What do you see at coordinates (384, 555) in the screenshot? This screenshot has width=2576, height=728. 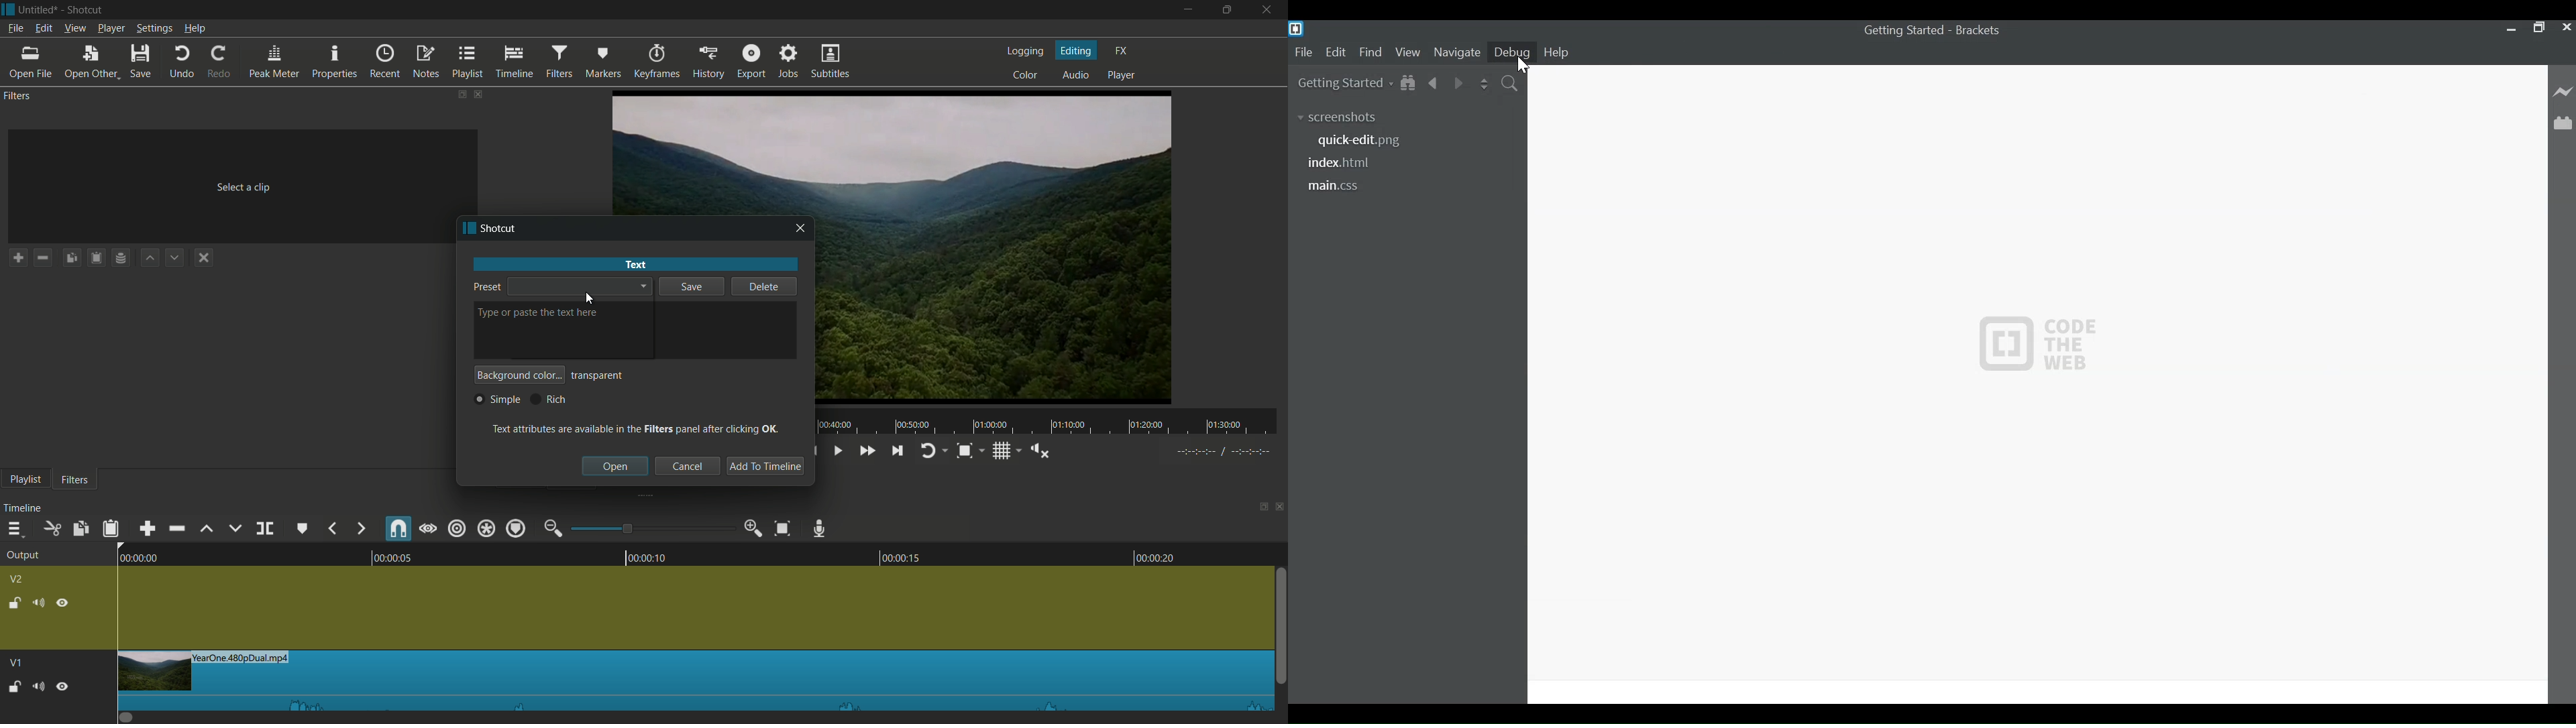 I see `00:00:05` at bounding box center [384, 555].